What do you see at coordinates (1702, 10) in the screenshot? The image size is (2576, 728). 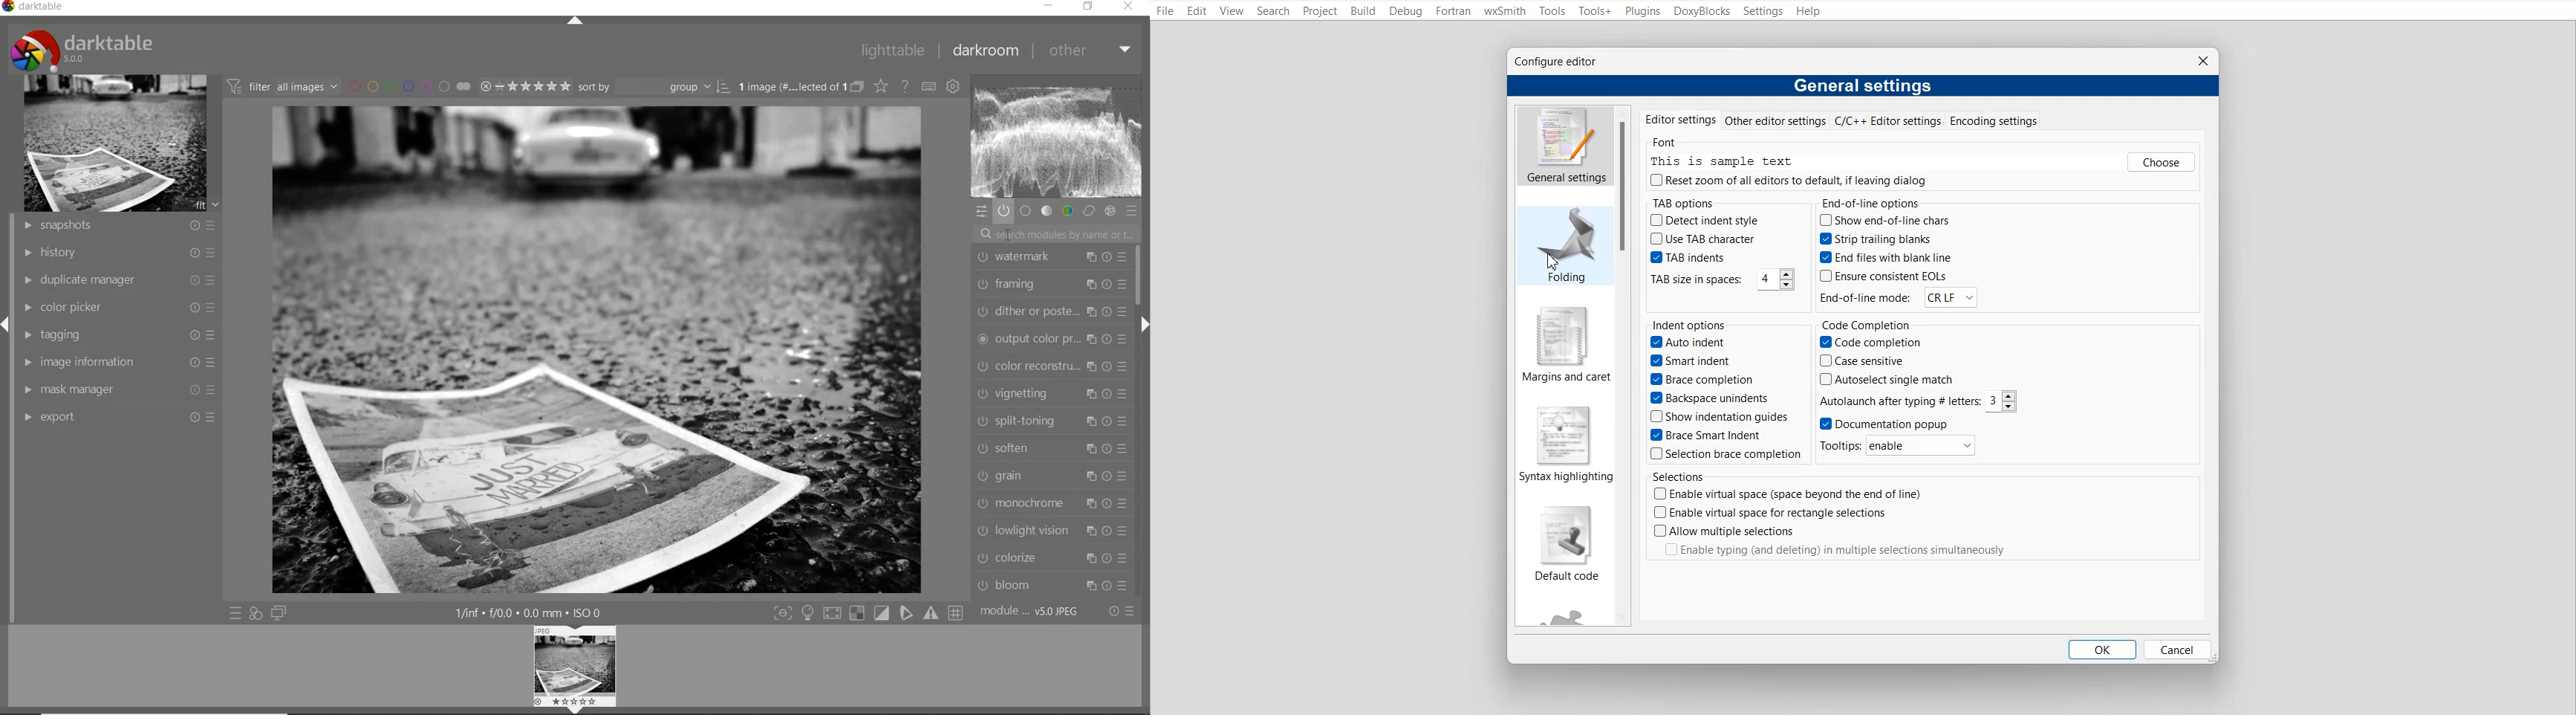 I see `DoxyBlocks` at bounding box center [1702, 10].